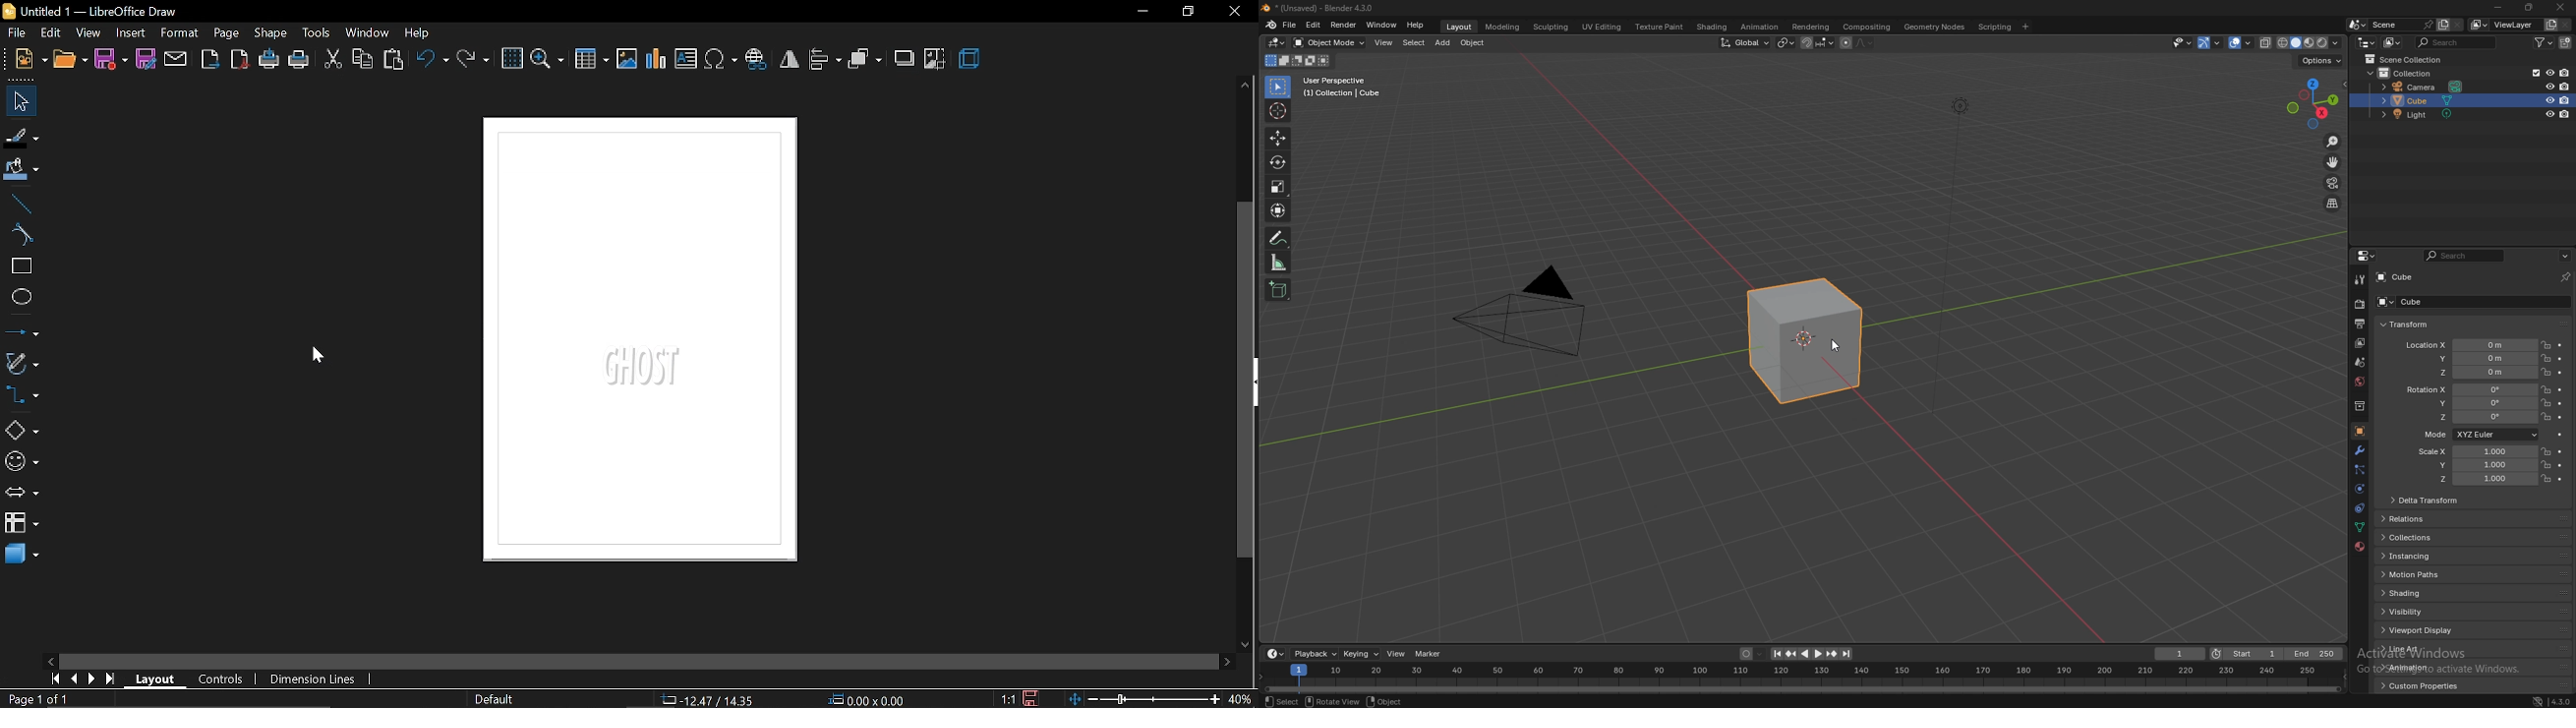 The image size is (2576, 728). Describe the element at coordinates (2333, 162) in the screenshot. I see `move` at that location.